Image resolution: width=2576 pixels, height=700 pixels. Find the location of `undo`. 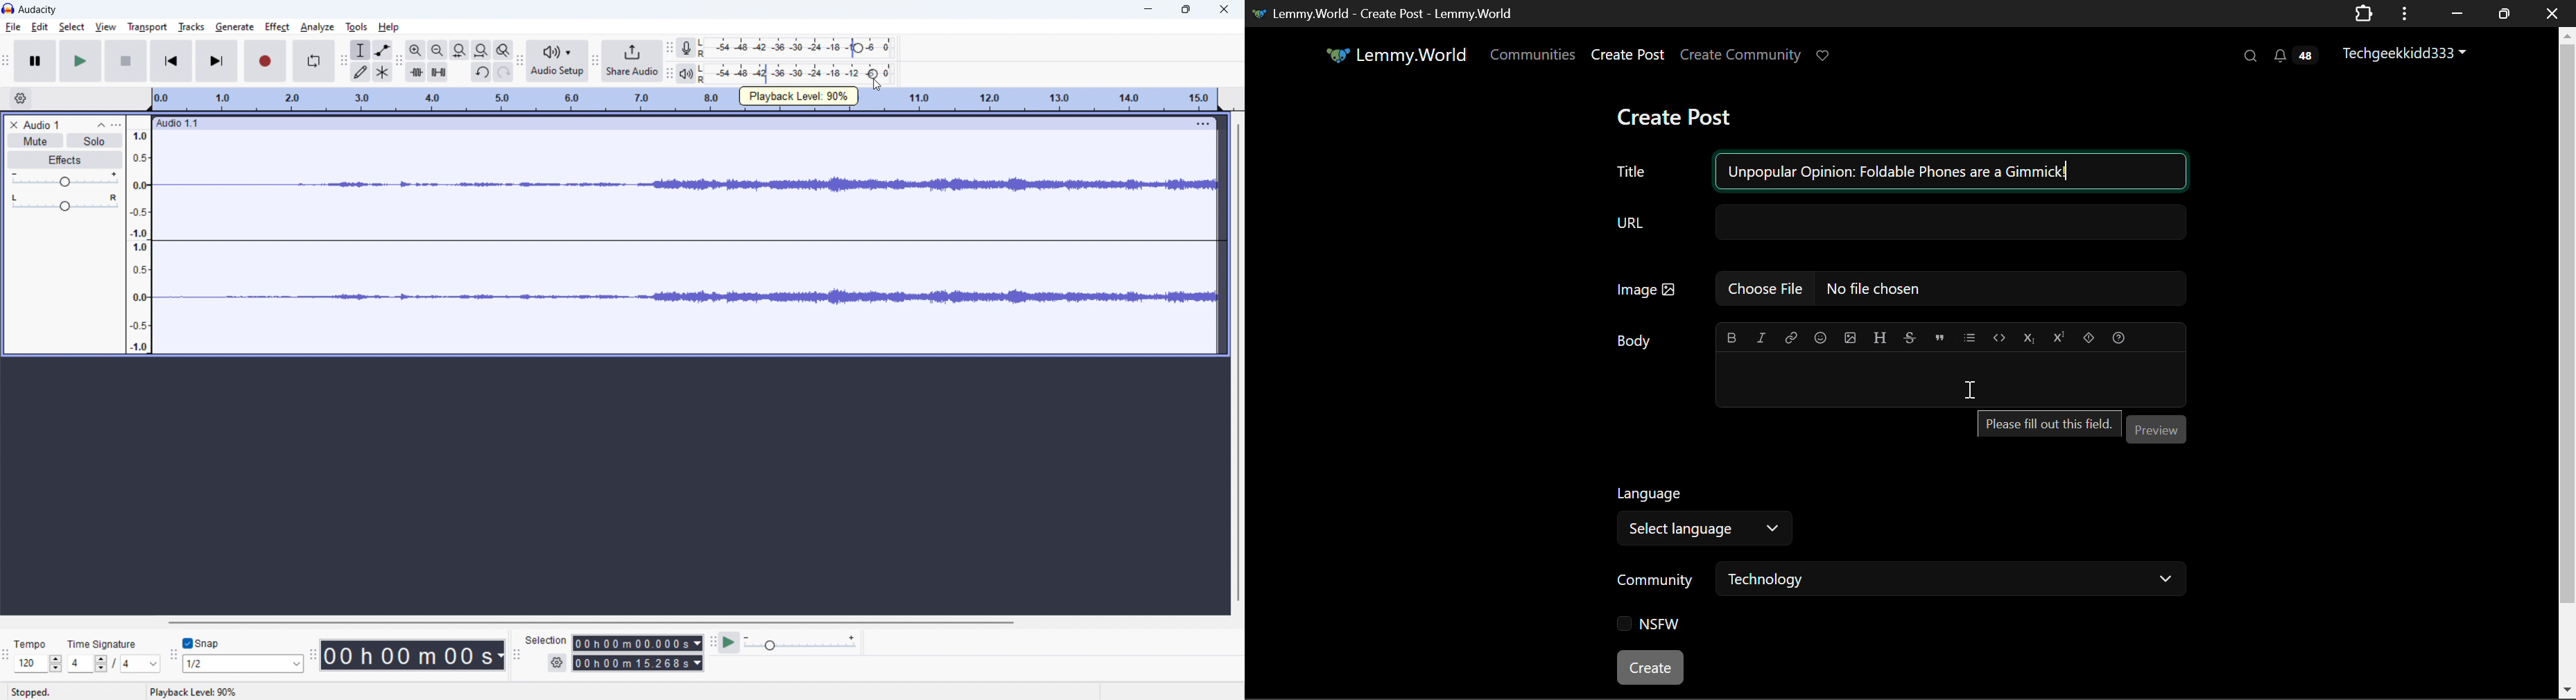

undo is located at coordinates (481, 73).